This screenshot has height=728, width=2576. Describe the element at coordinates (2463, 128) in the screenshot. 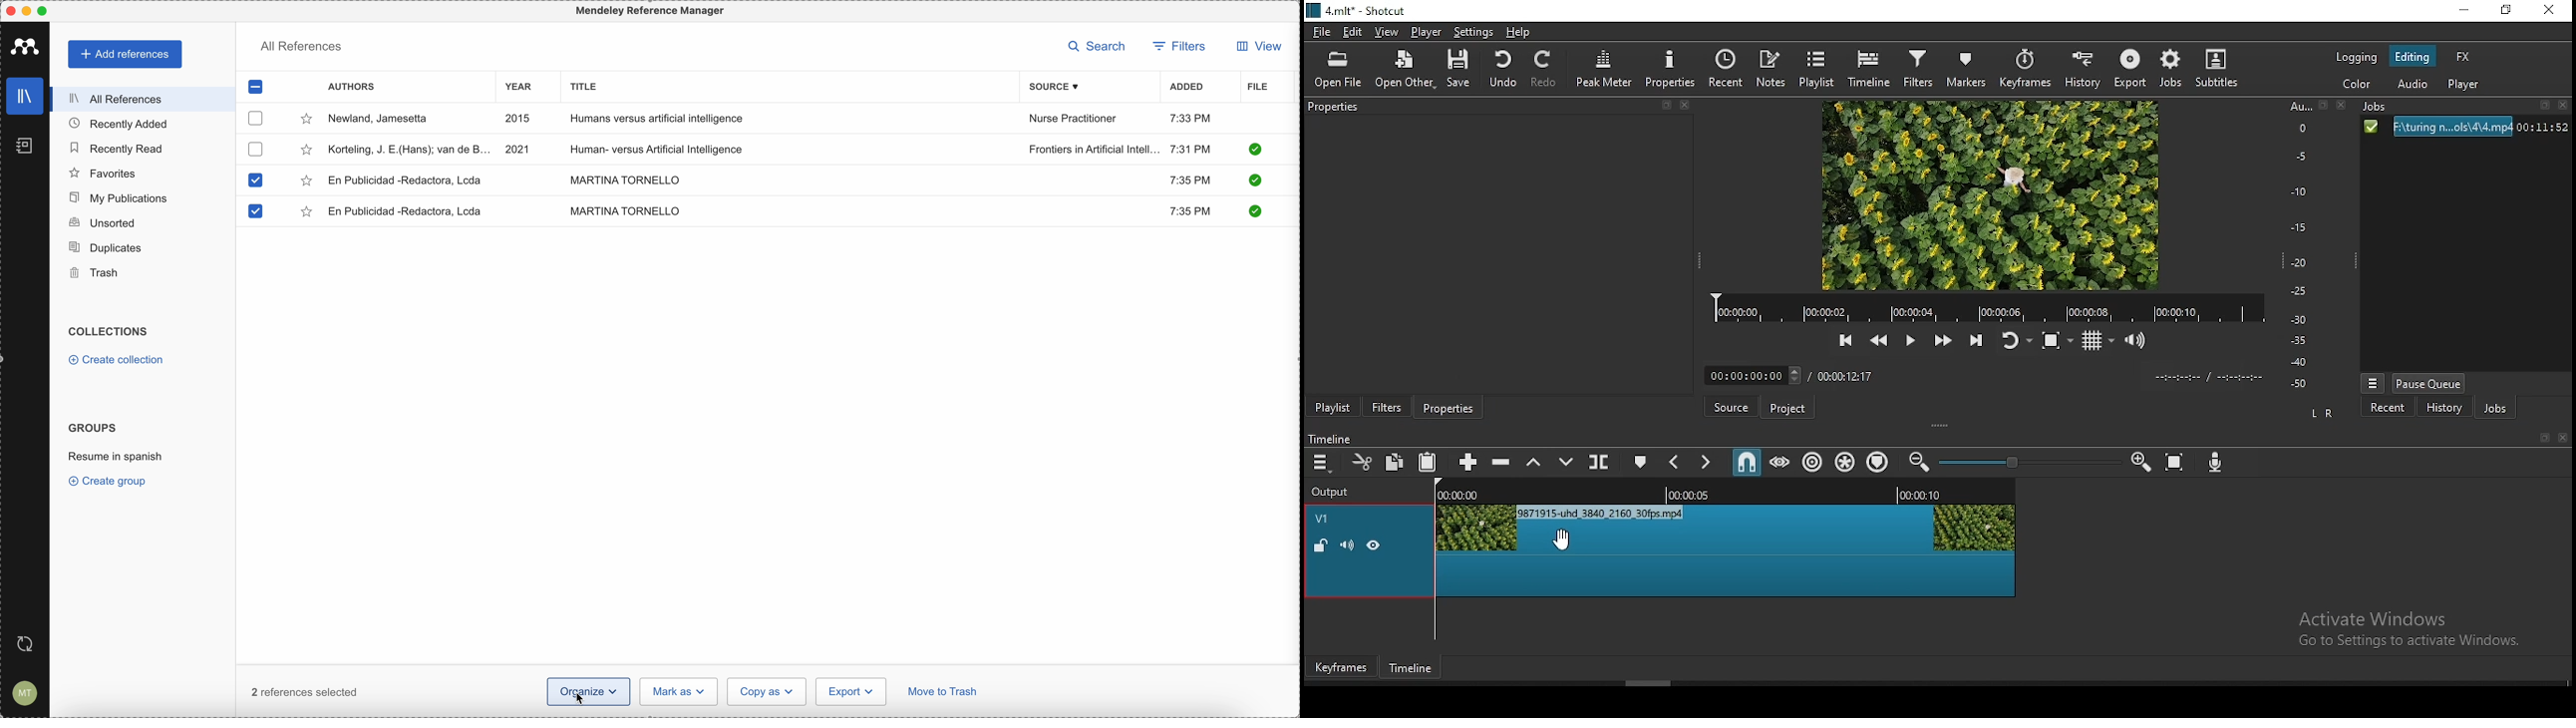

I see `File` at that location.